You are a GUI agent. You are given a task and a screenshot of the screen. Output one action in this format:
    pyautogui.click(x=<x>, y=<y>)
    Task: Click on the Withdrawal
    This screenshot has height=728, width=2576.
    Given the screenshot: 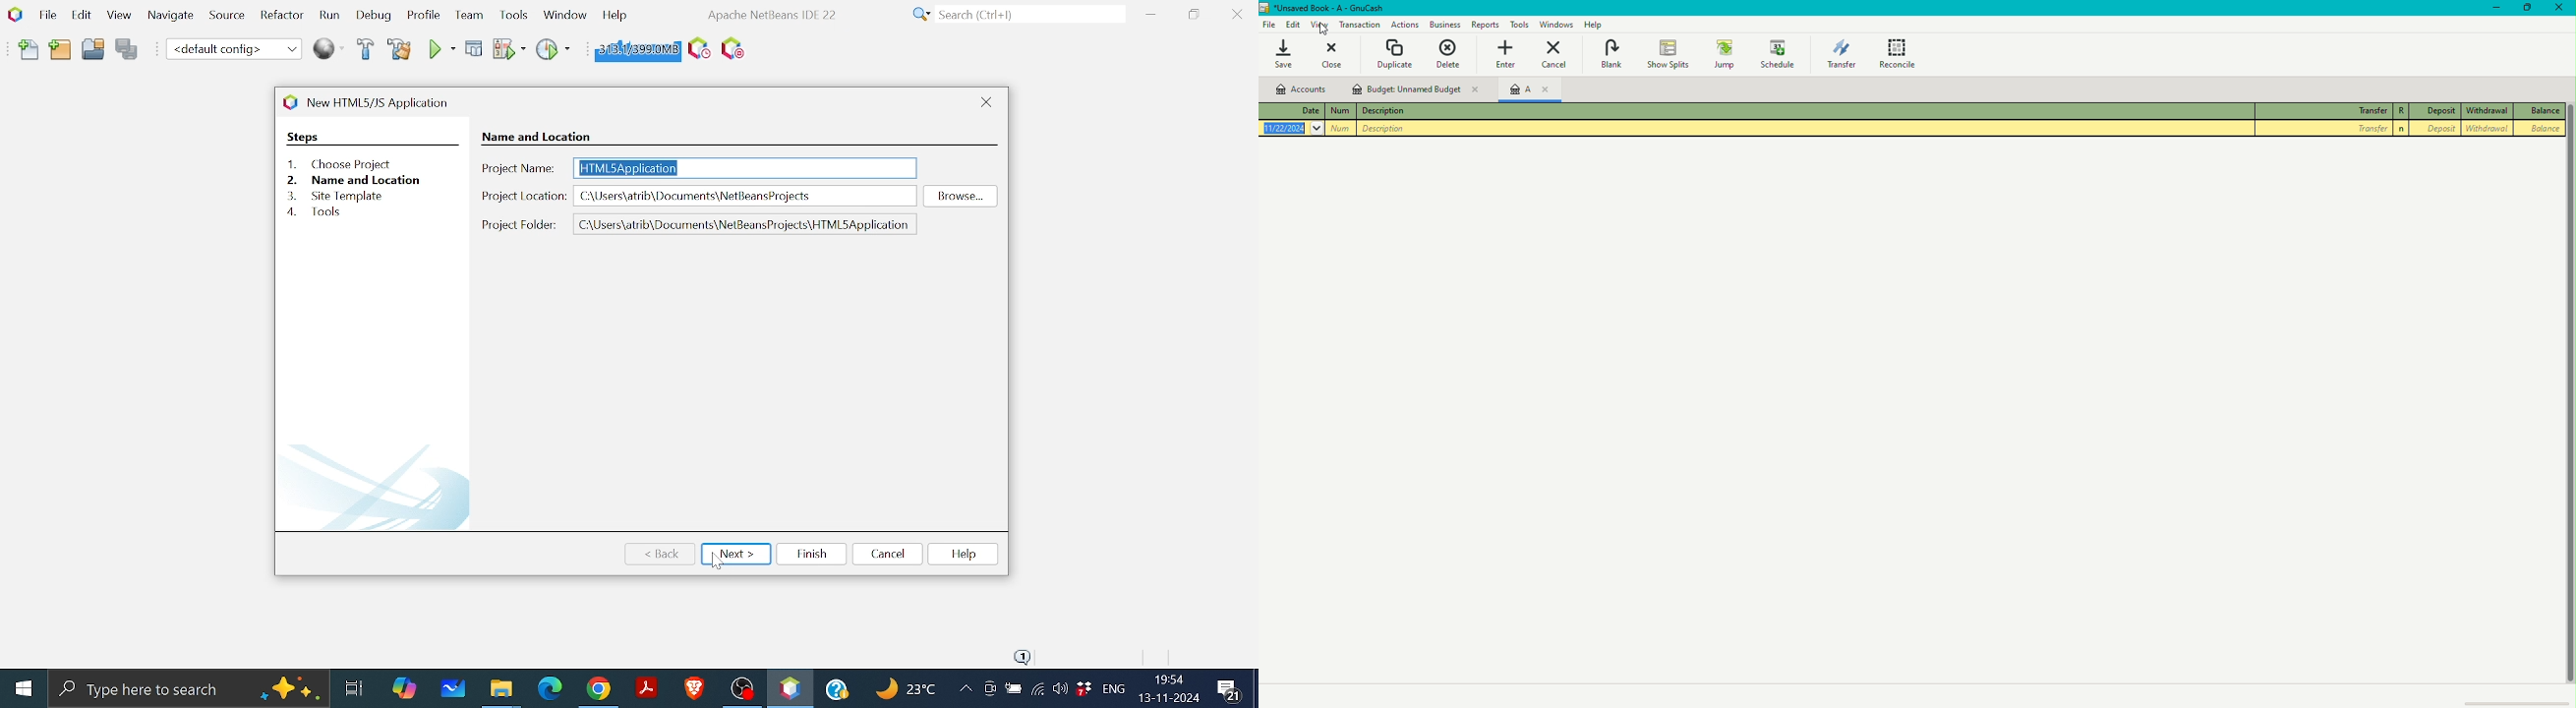 What is the action you would take?
    pyautogui.click(x=2487, y=129)
    